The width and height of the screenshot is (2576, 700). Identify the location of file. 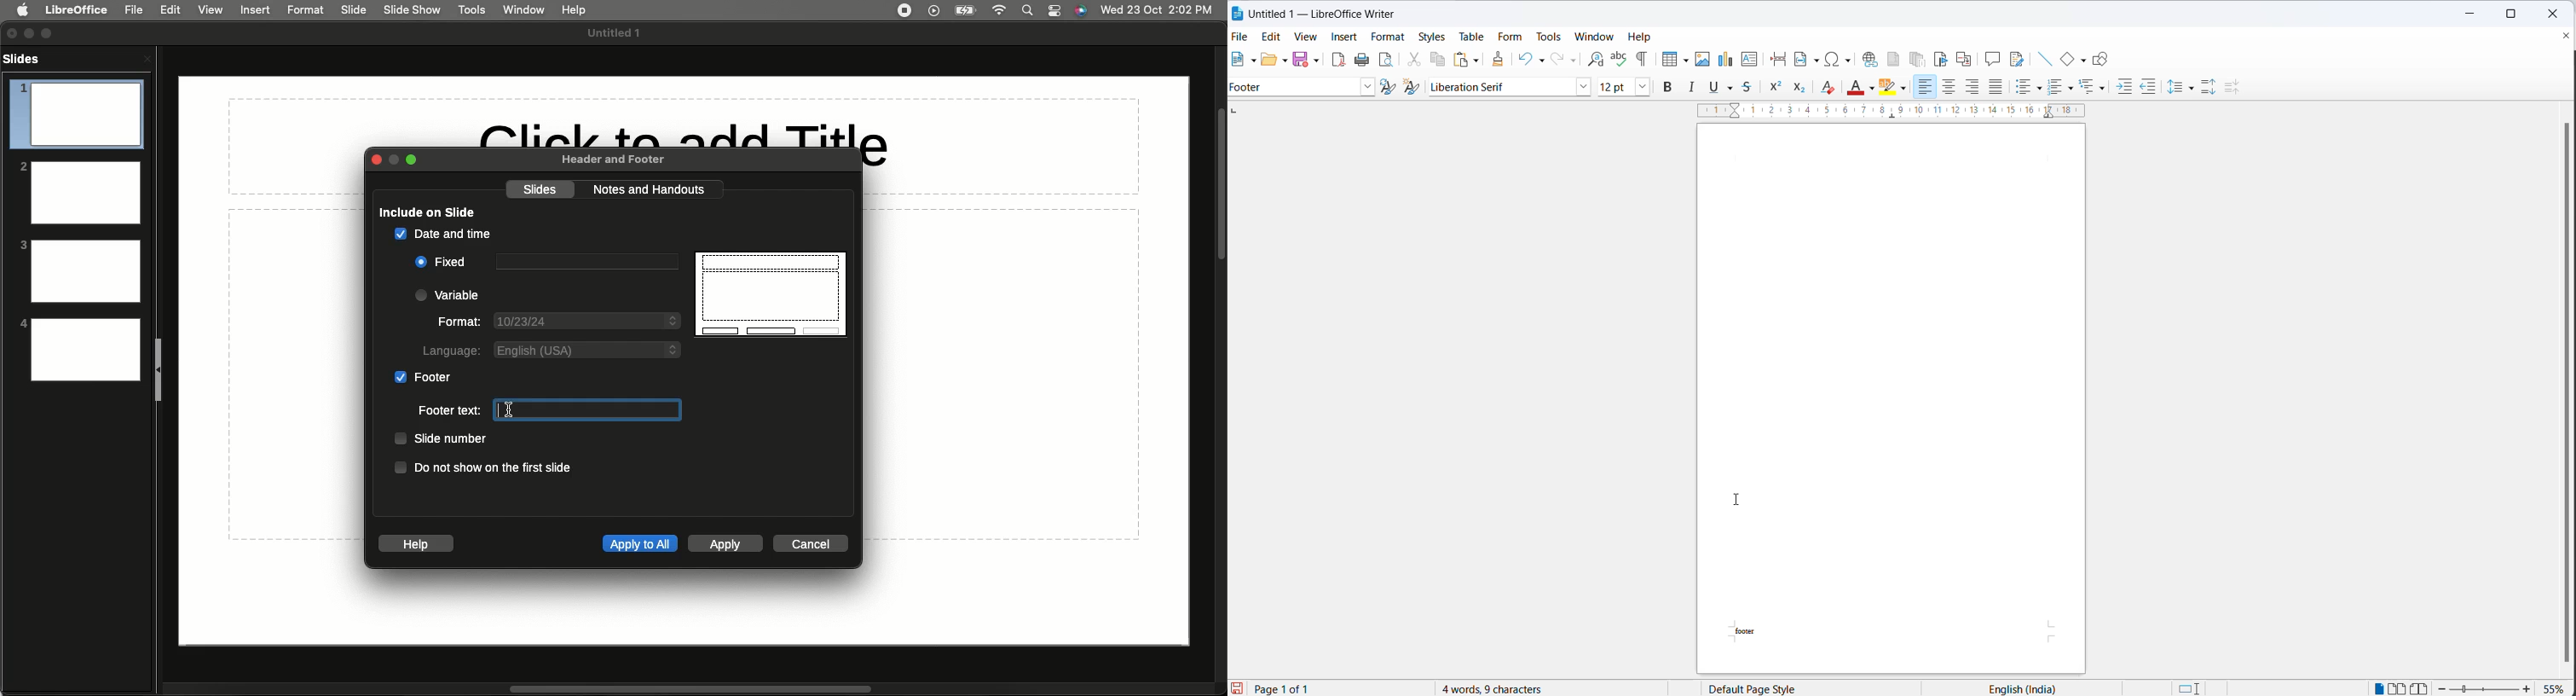
(1242, 36).